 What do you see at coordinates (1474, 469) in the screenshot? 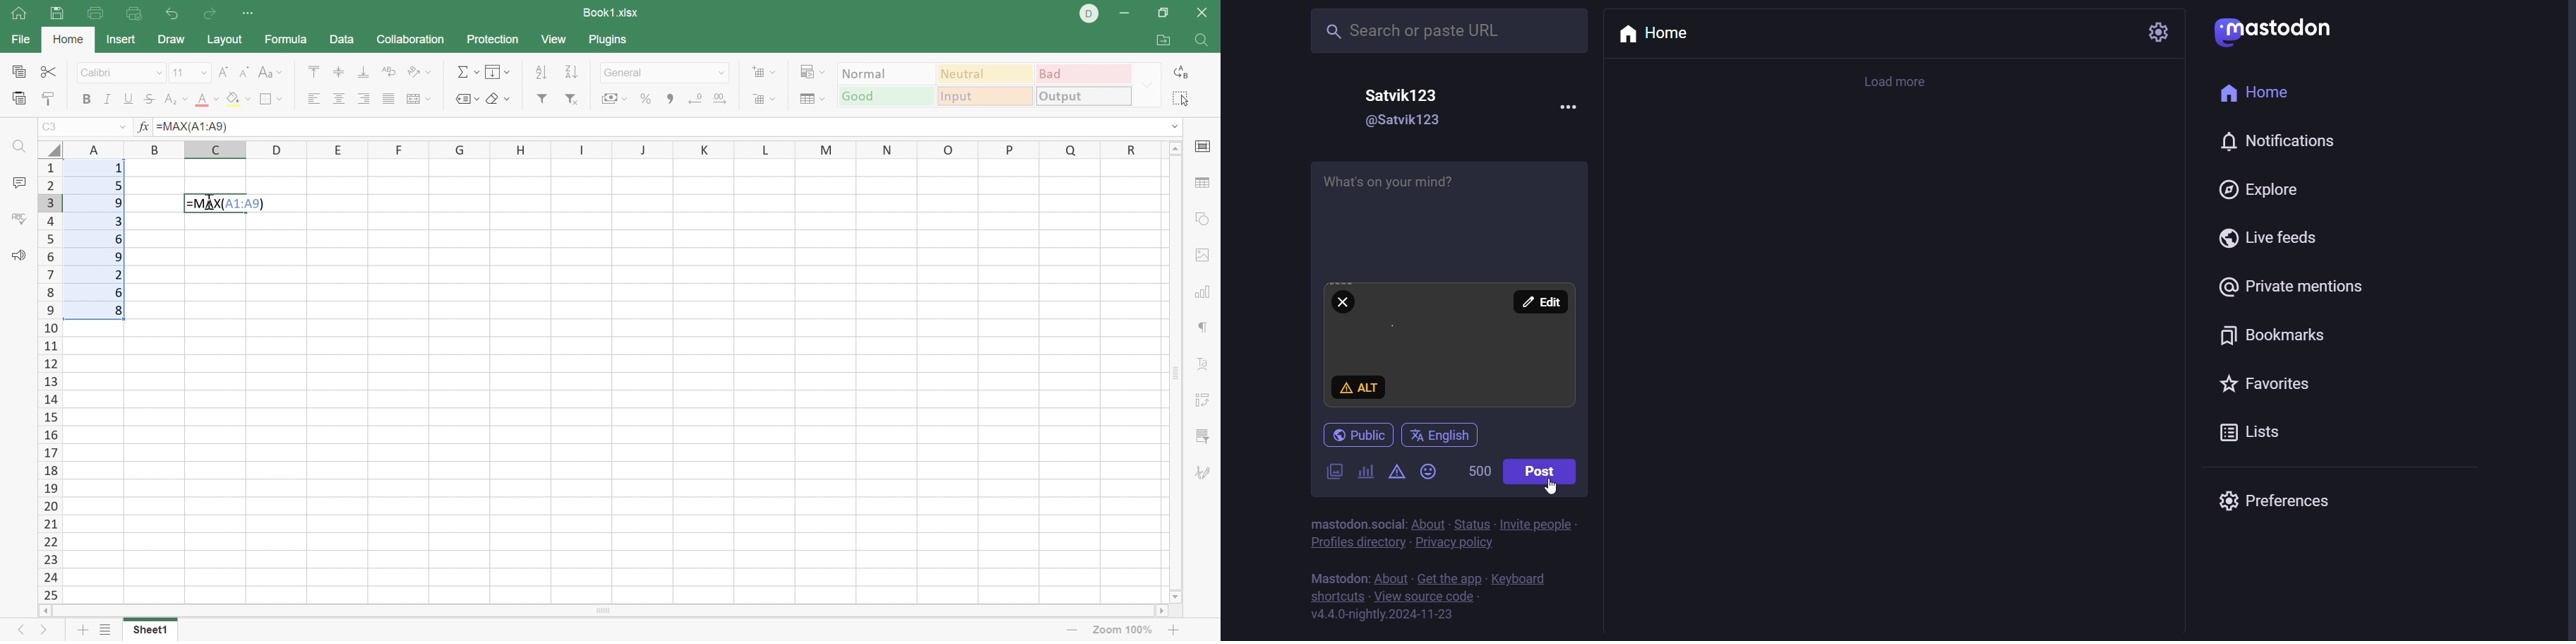
I see `500` at bounding box center [1474, 469].